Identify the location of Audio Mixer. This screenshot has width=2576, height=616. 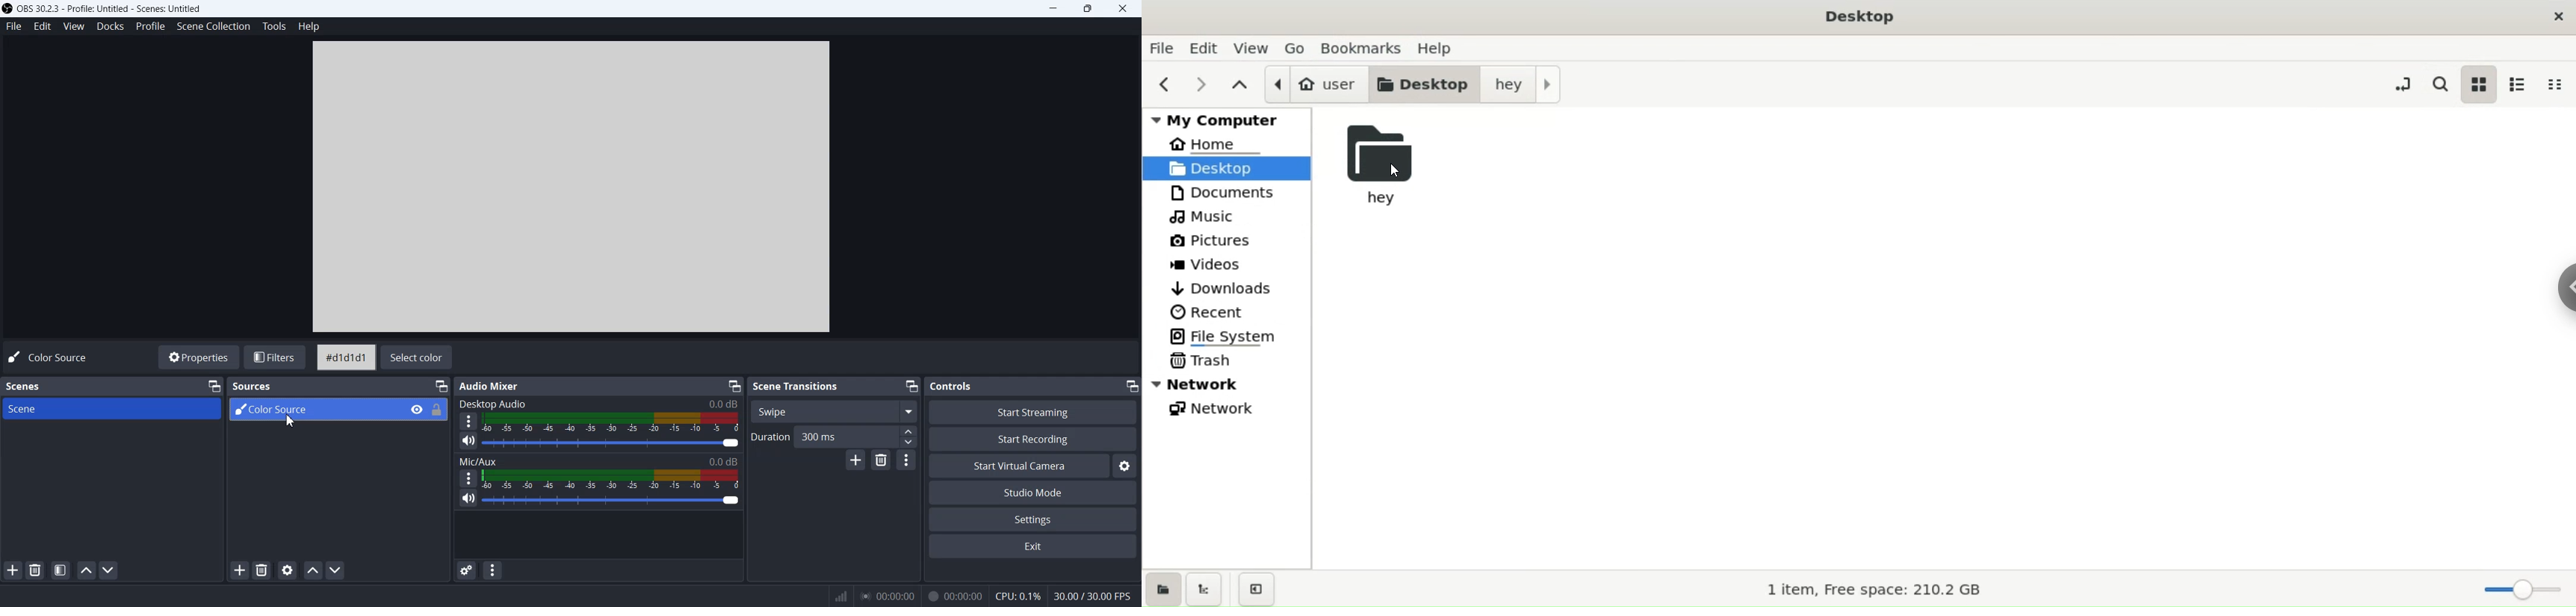
(489, 386).